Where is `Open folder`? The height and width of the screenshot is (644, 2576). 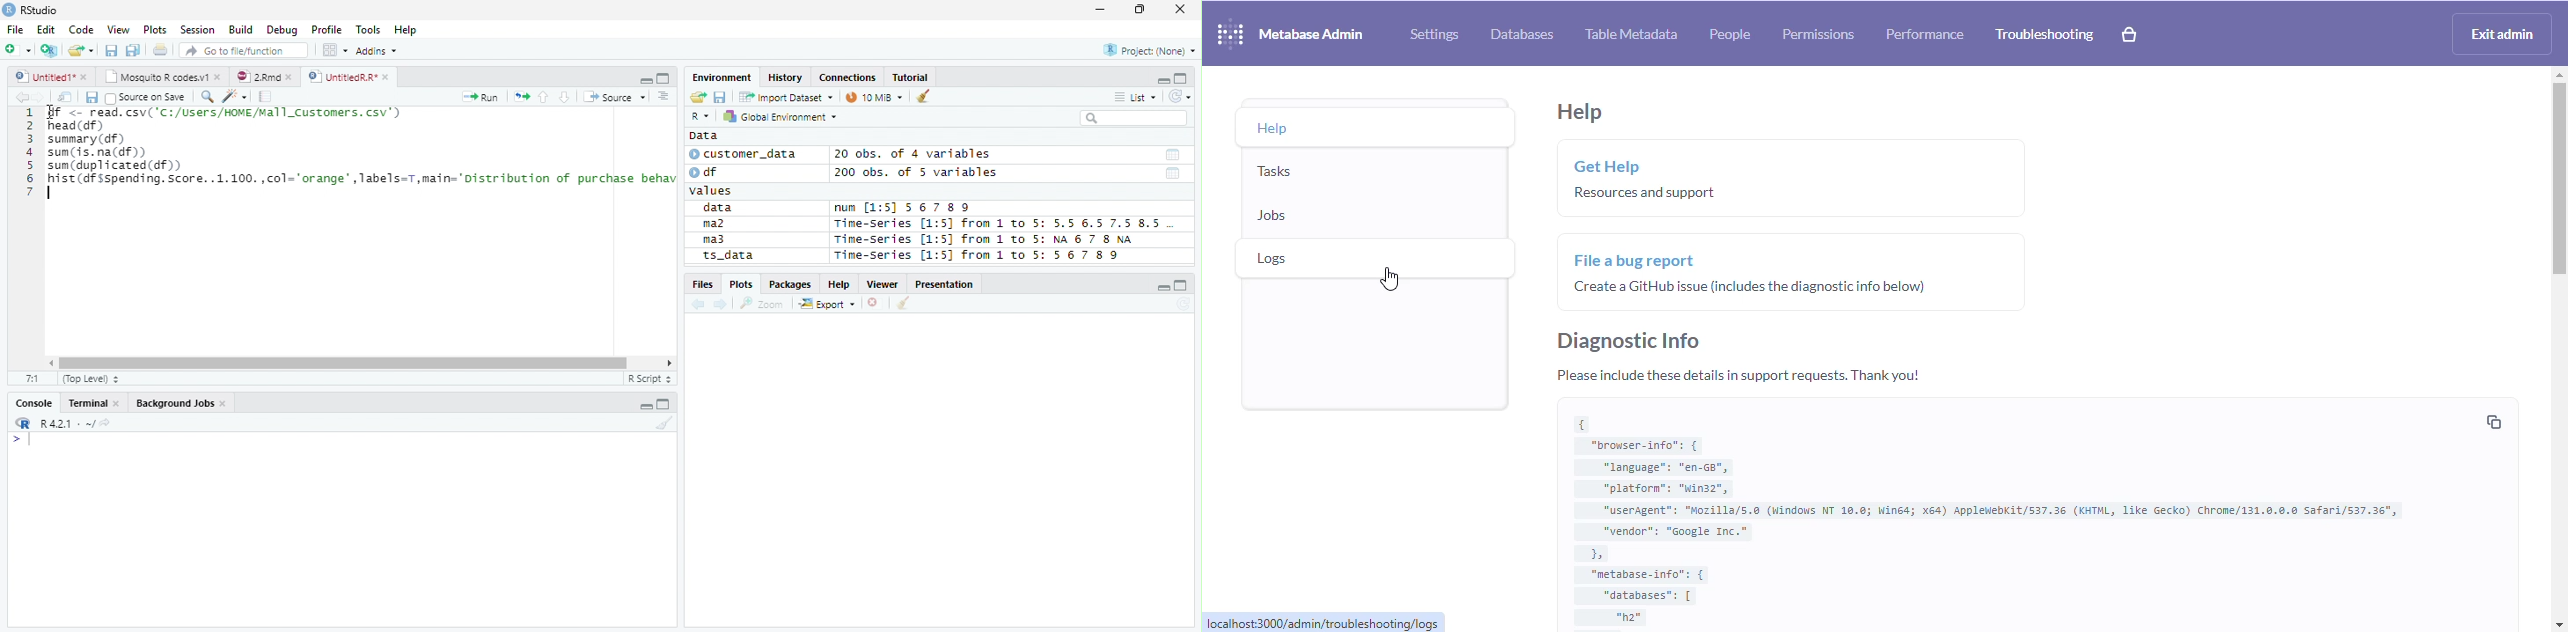 Open folder is located at coordinates (696, 98).